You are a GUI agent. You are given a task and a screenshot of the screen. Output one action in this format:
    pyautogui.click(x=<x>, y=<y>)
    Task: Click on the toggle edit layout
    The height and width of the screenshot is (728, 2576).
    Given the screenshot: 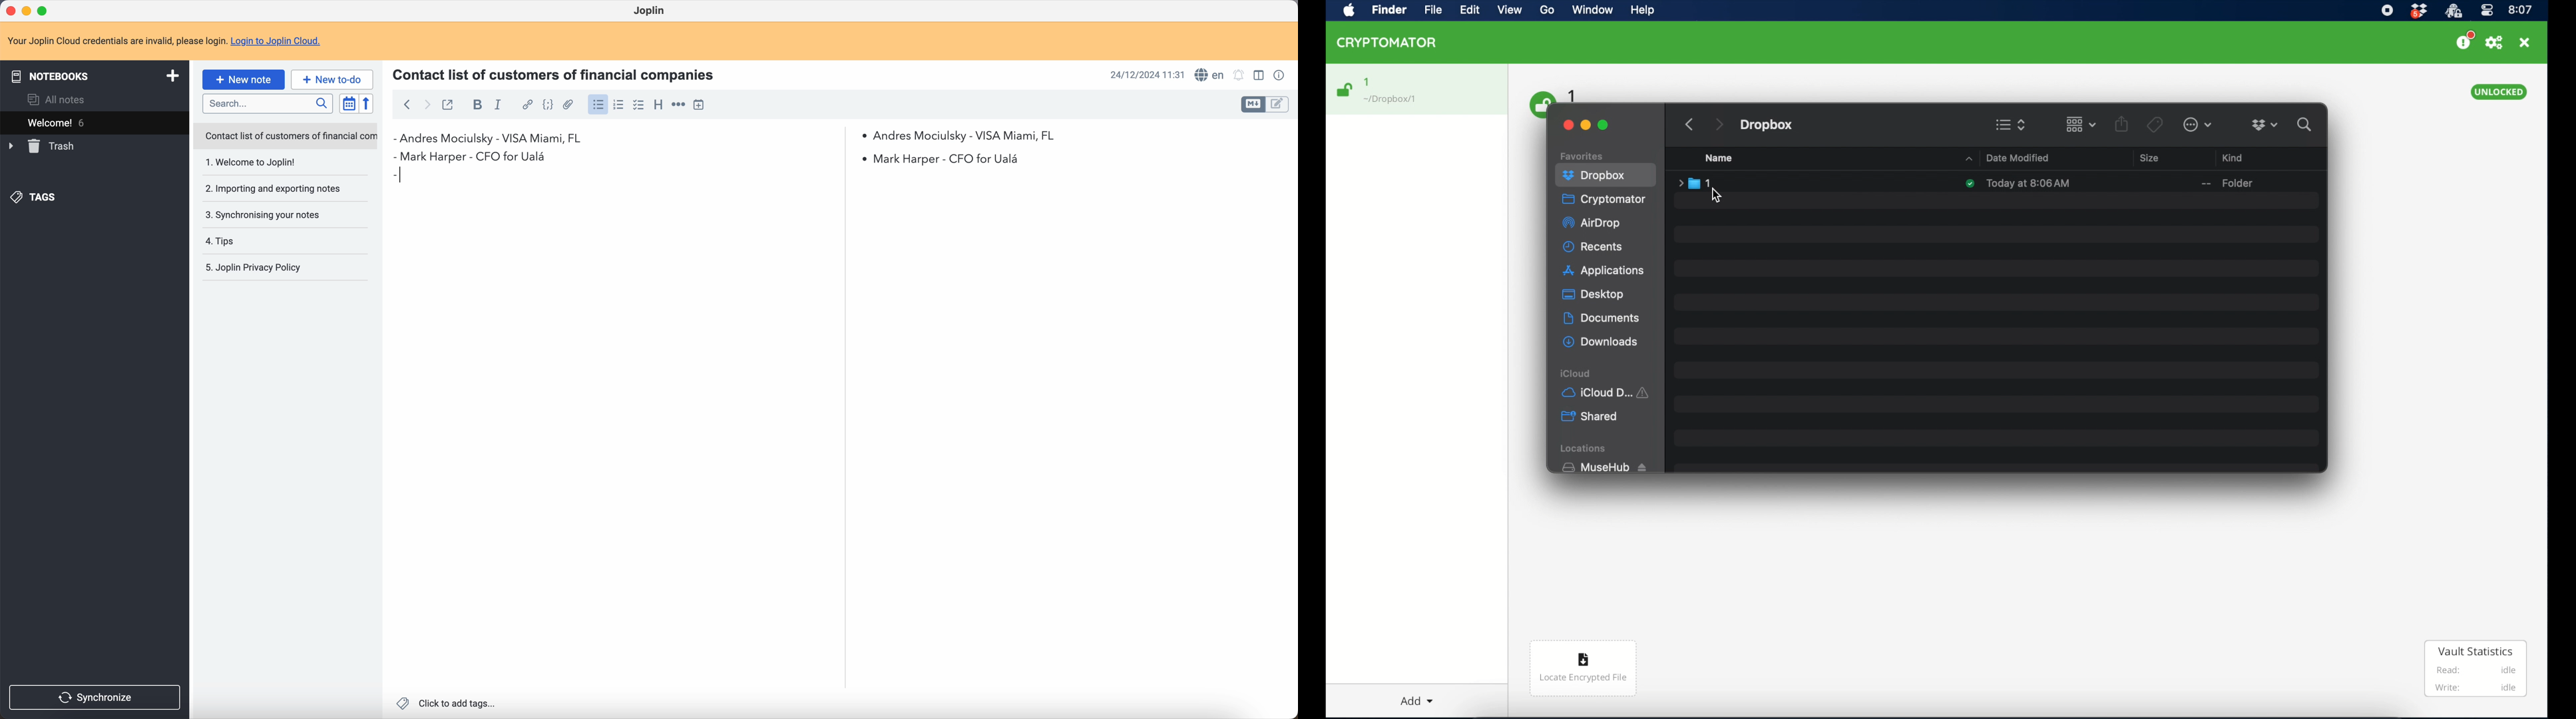 What is the action you would take?
    pyautogui.click(x=1255, y=105)
    